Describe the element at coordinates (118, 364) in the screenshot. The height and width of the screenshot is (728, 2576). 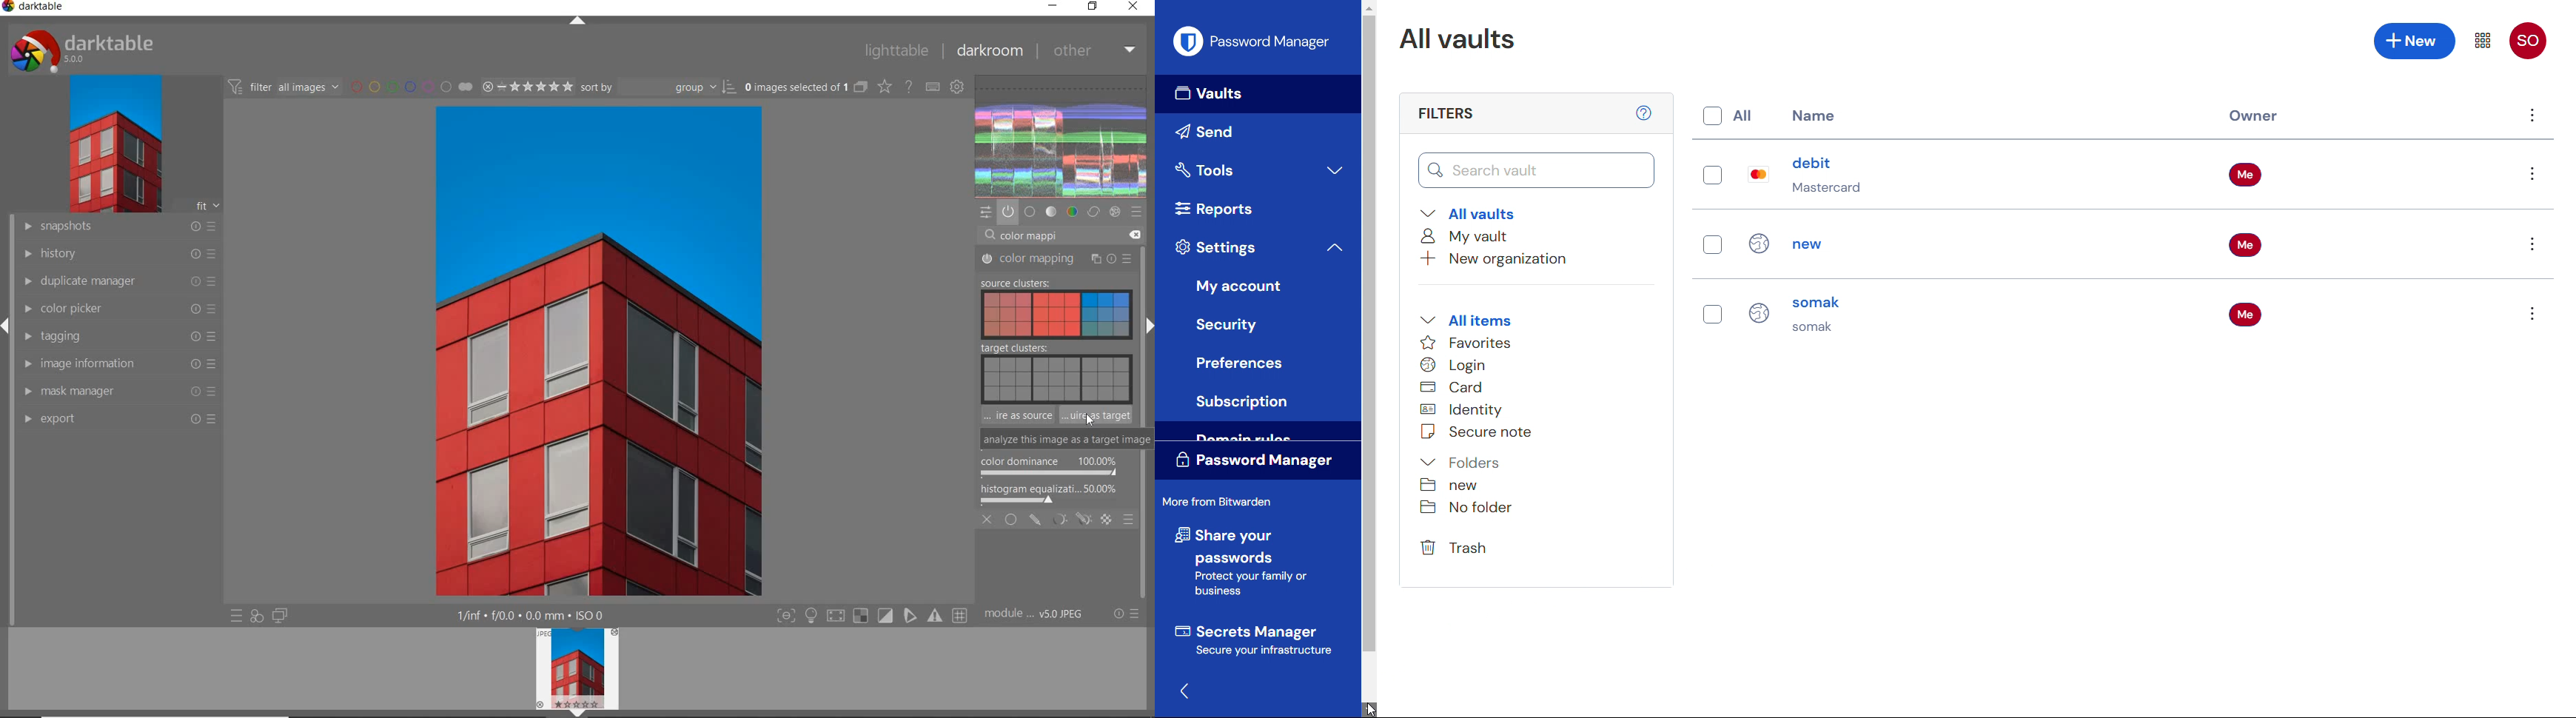
I see `image information` at that location.